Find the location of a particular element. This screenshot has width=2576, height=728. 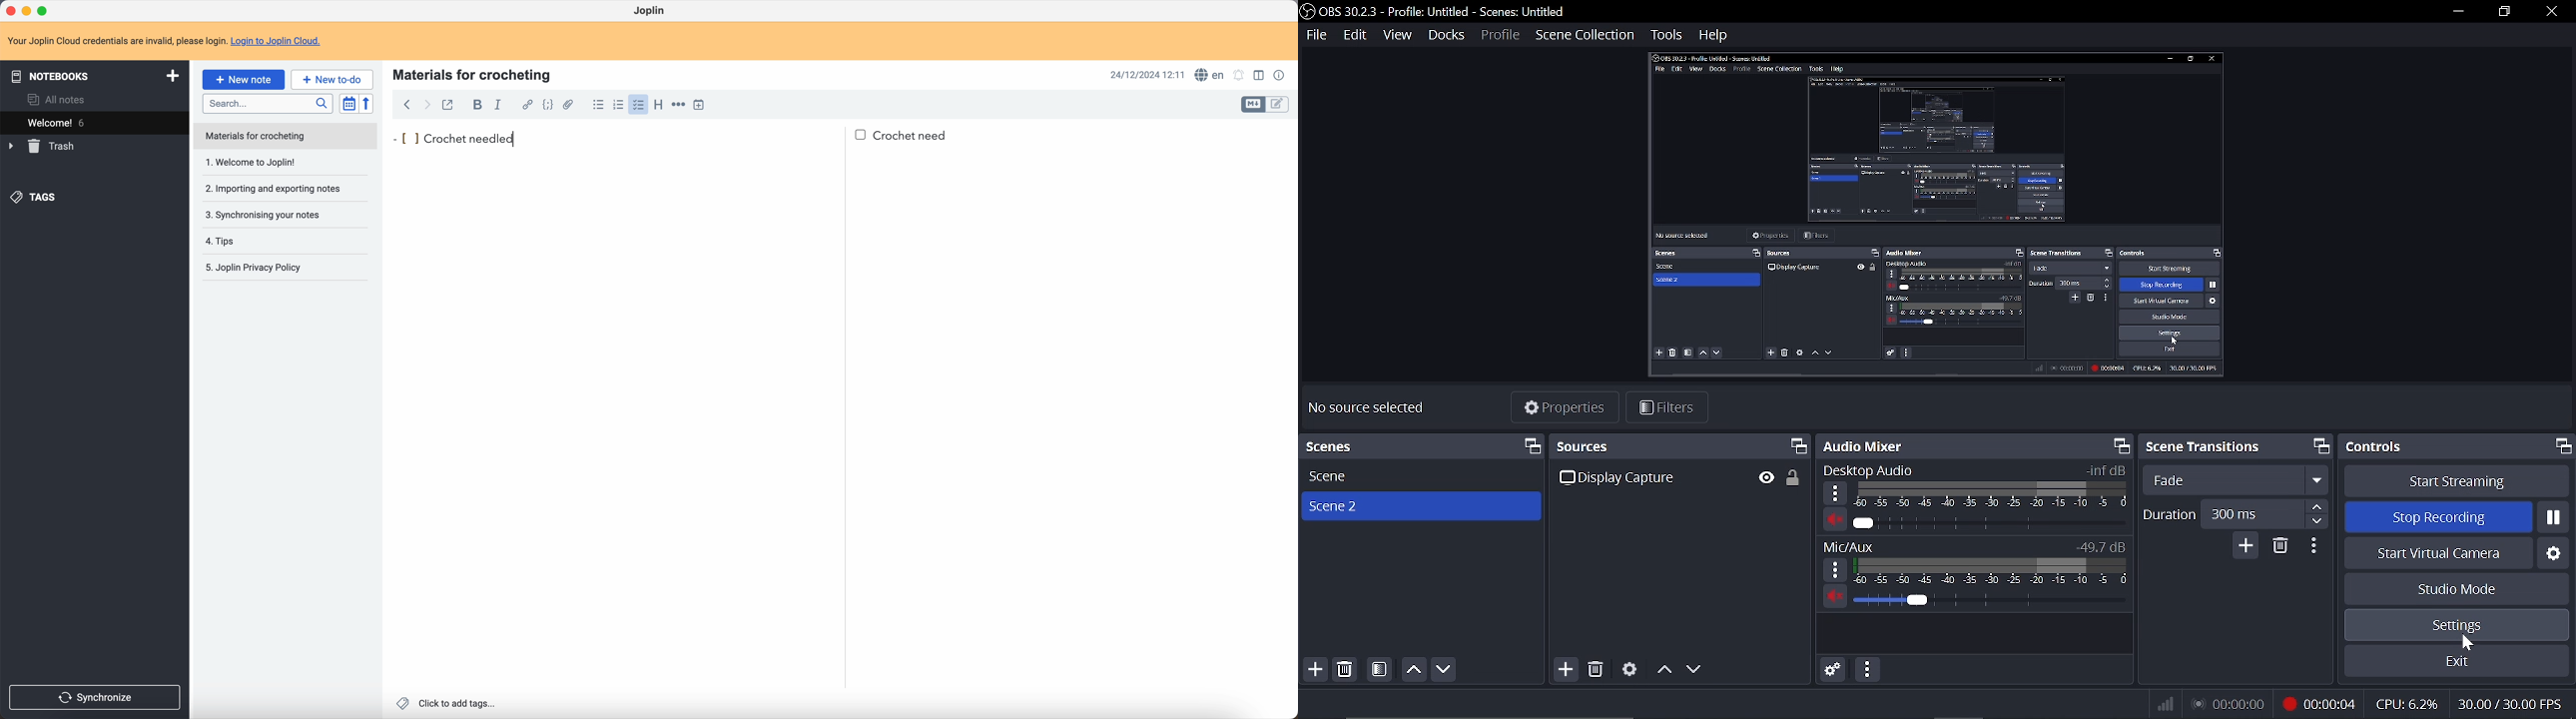

Fade is located at coordinates (2237, 478).